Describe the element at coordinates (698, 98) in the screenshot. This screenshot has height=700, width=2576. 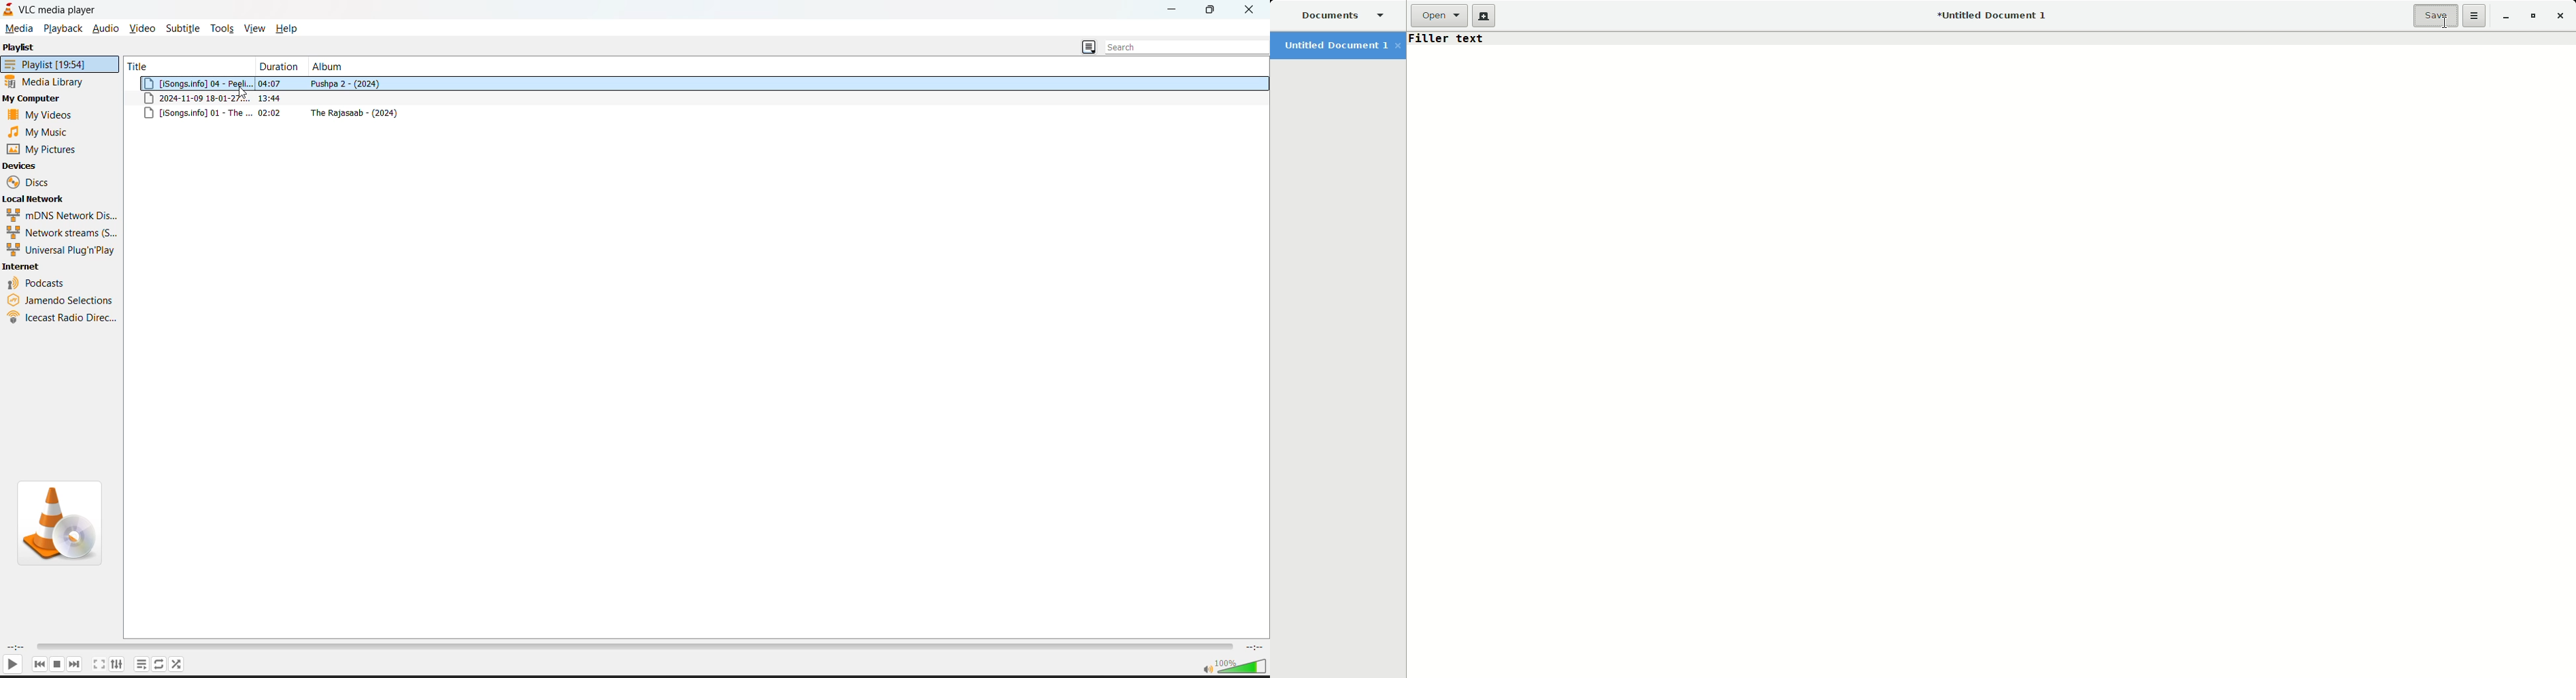
I see `metadata` at that location.